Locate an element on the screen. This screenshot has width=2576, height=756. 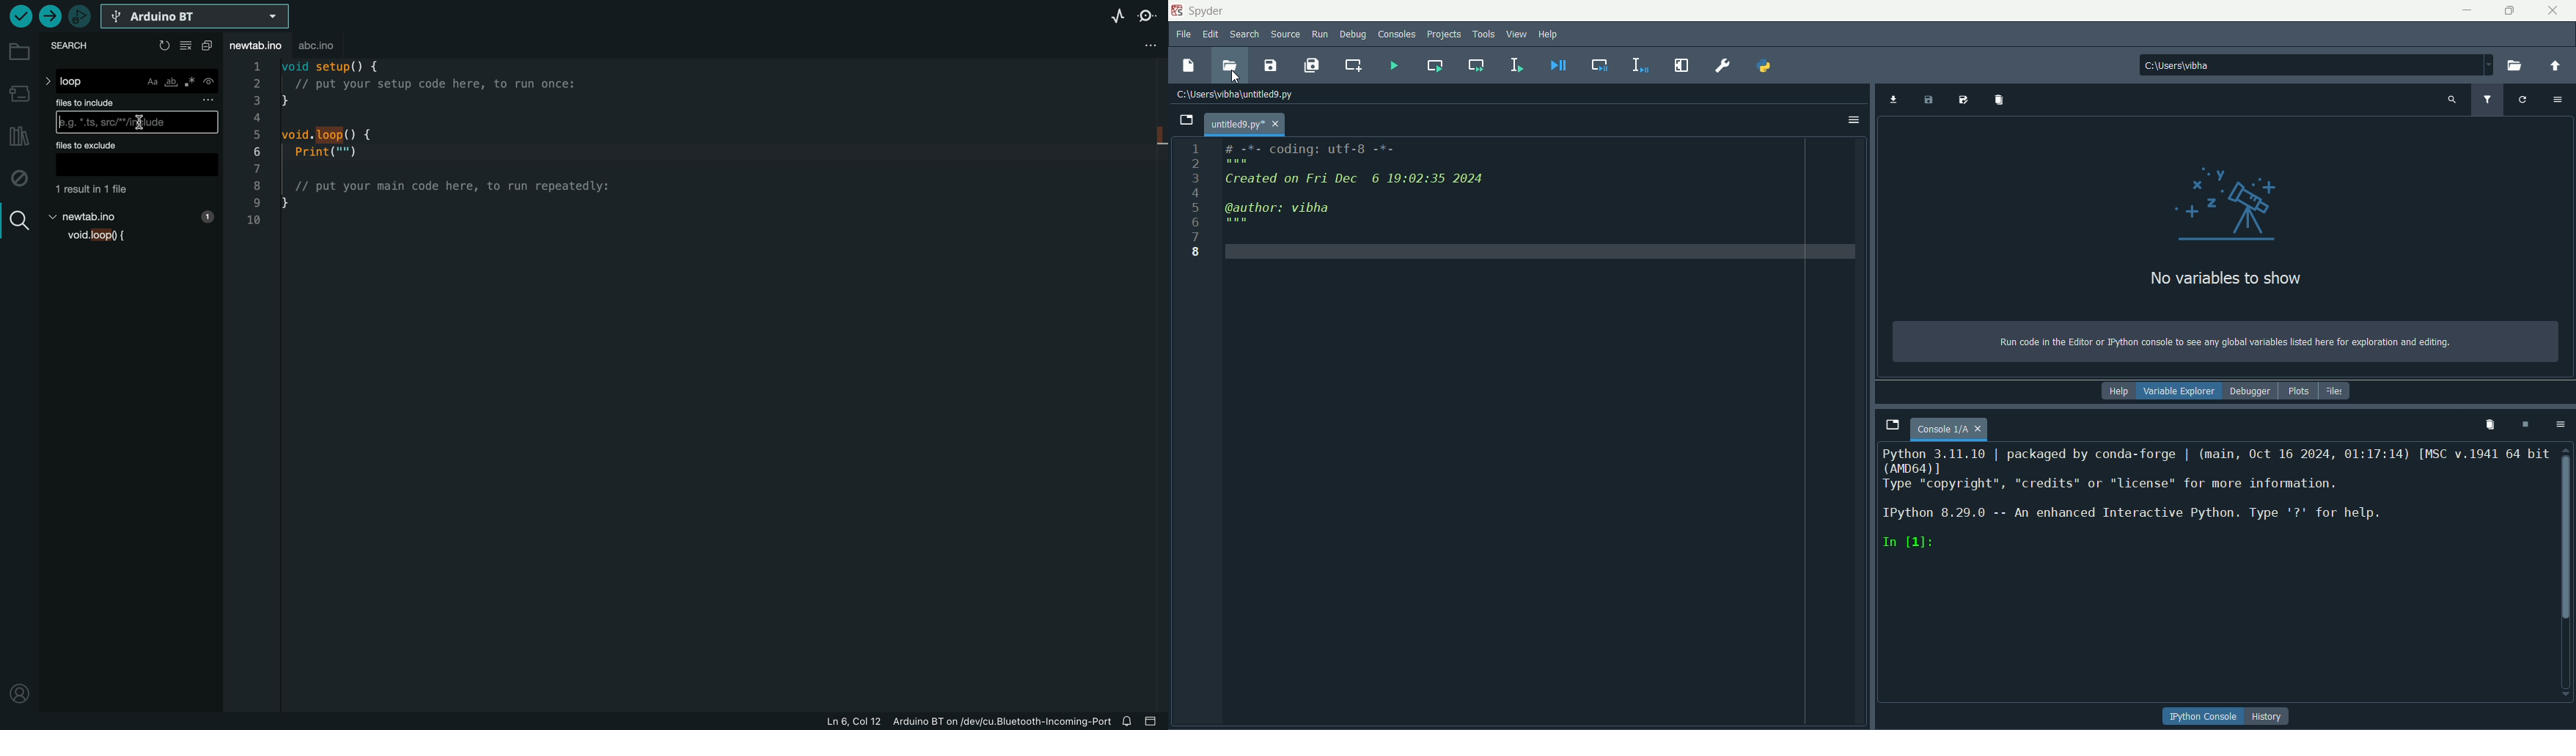
save all files is located at coordinates (1311, 65).